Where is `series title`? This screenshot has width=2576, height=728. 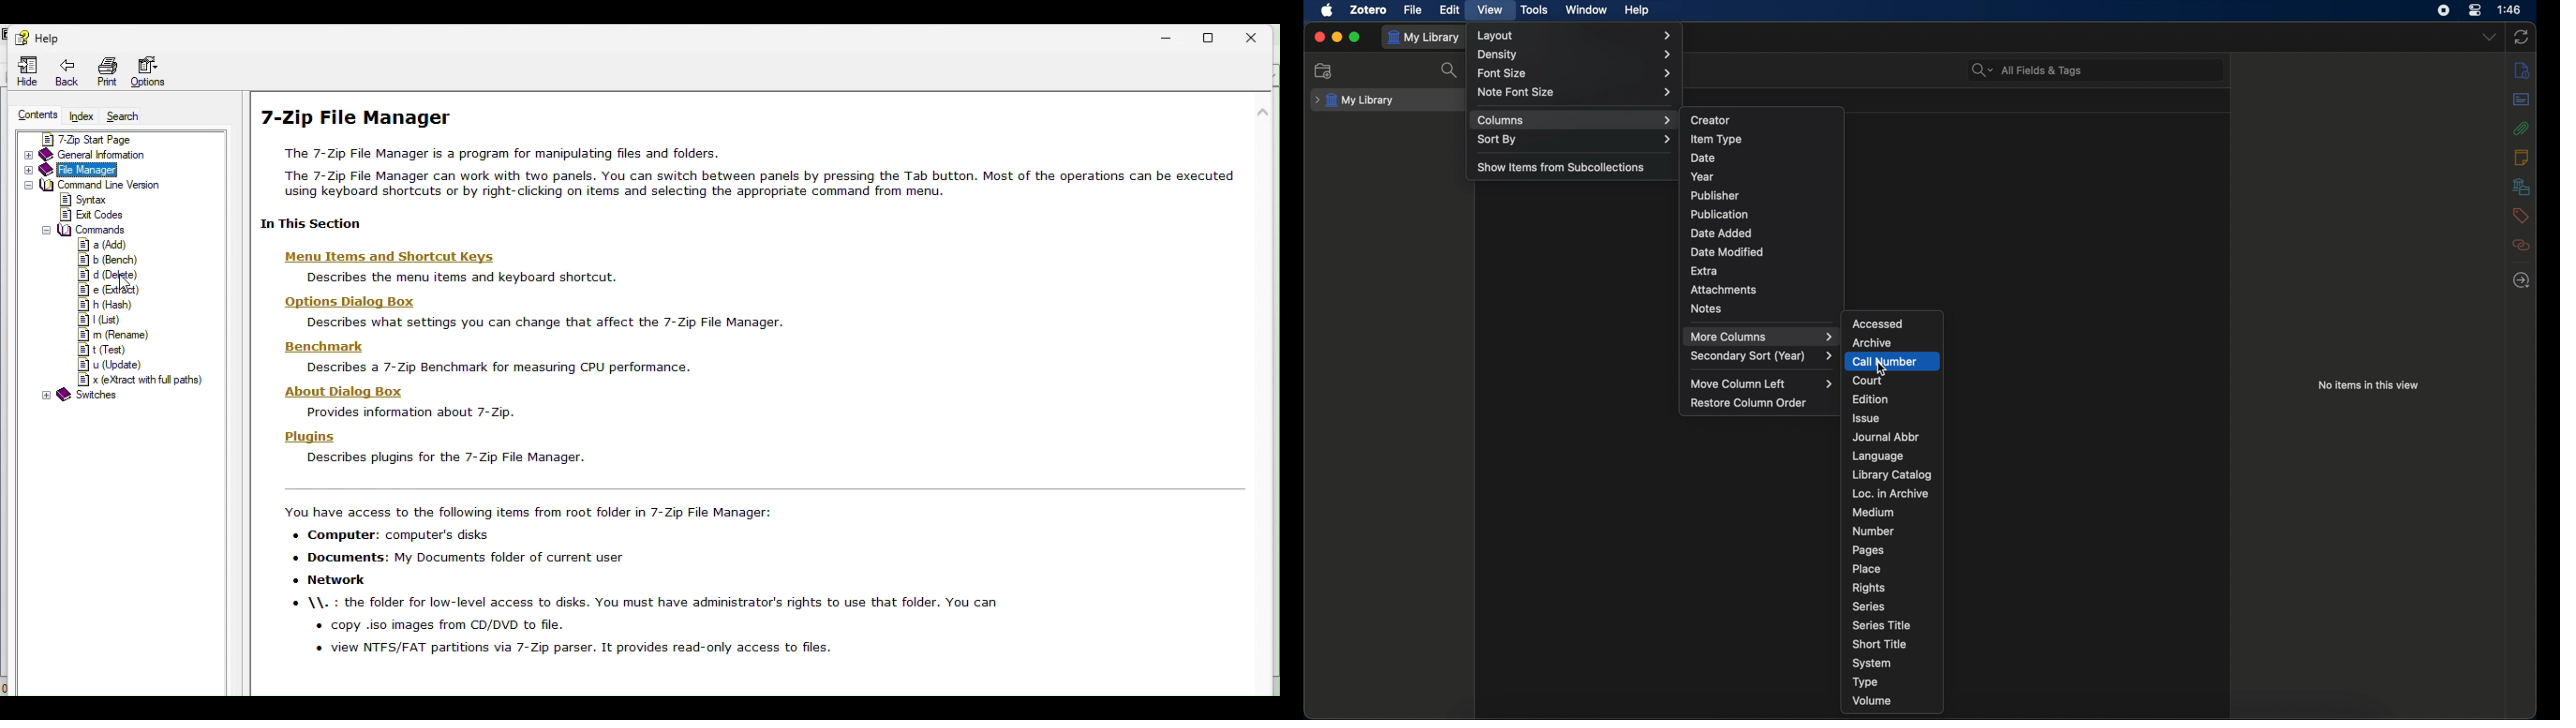 series title is located at coordinates (1883, 625).